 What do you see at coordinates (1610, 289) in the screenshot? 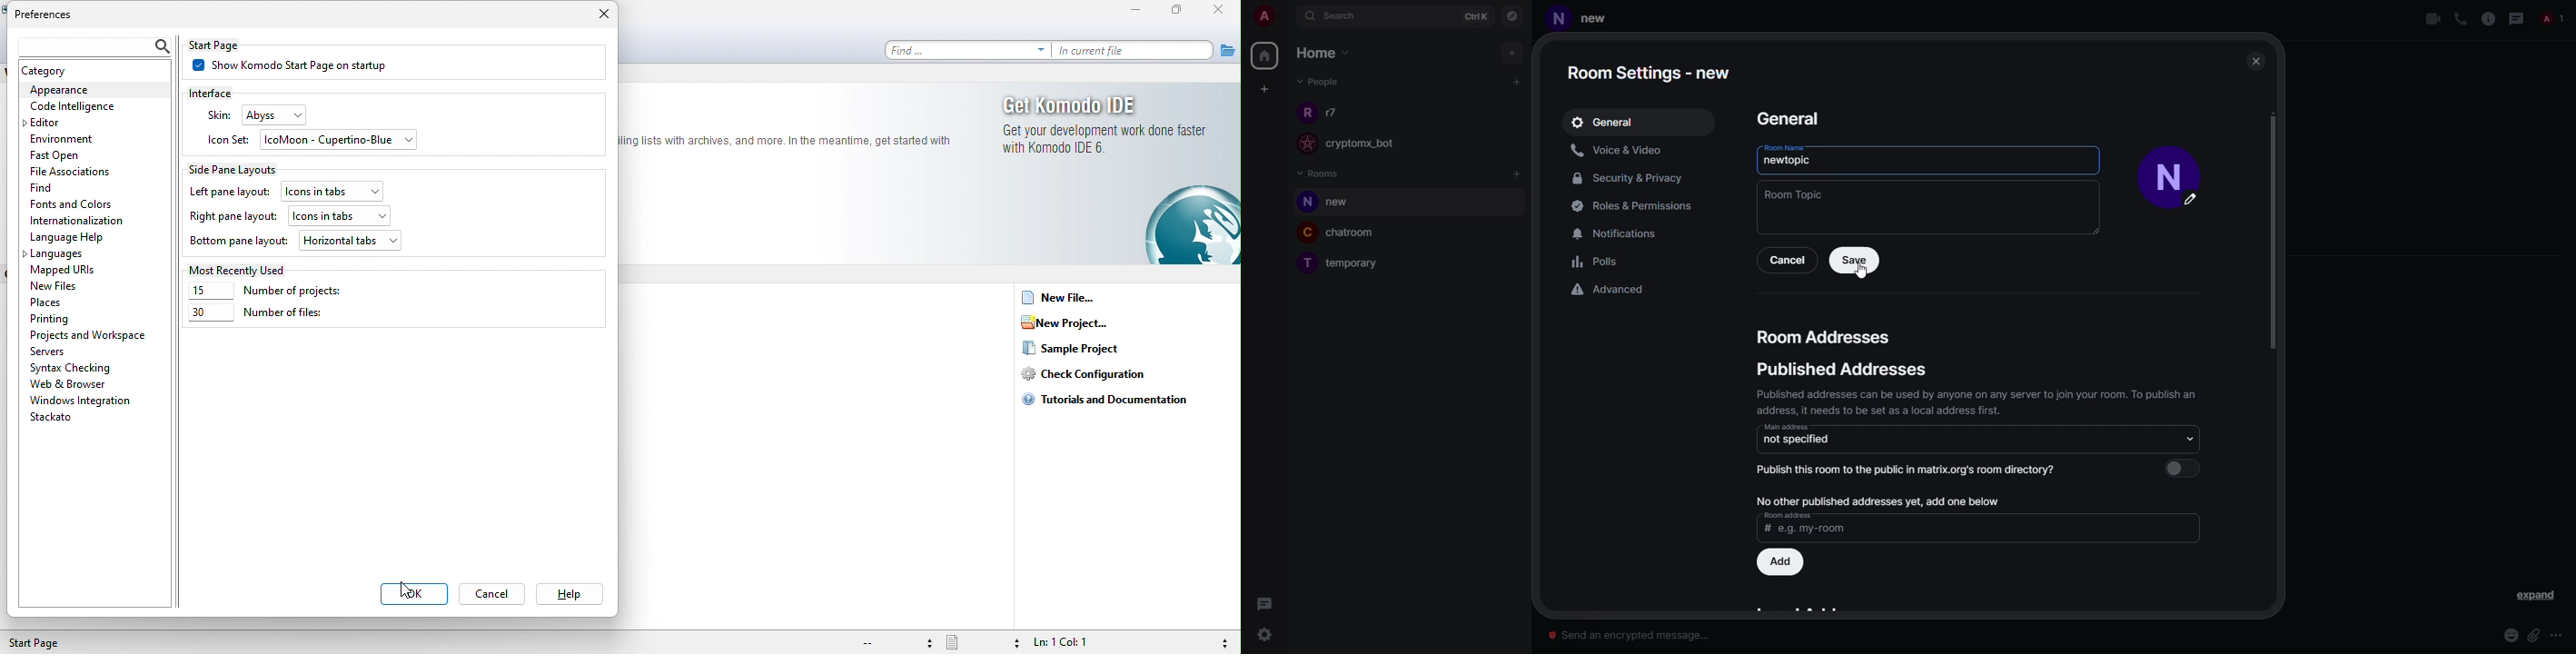
I see `advanced` at bounding box center [1610, 289].